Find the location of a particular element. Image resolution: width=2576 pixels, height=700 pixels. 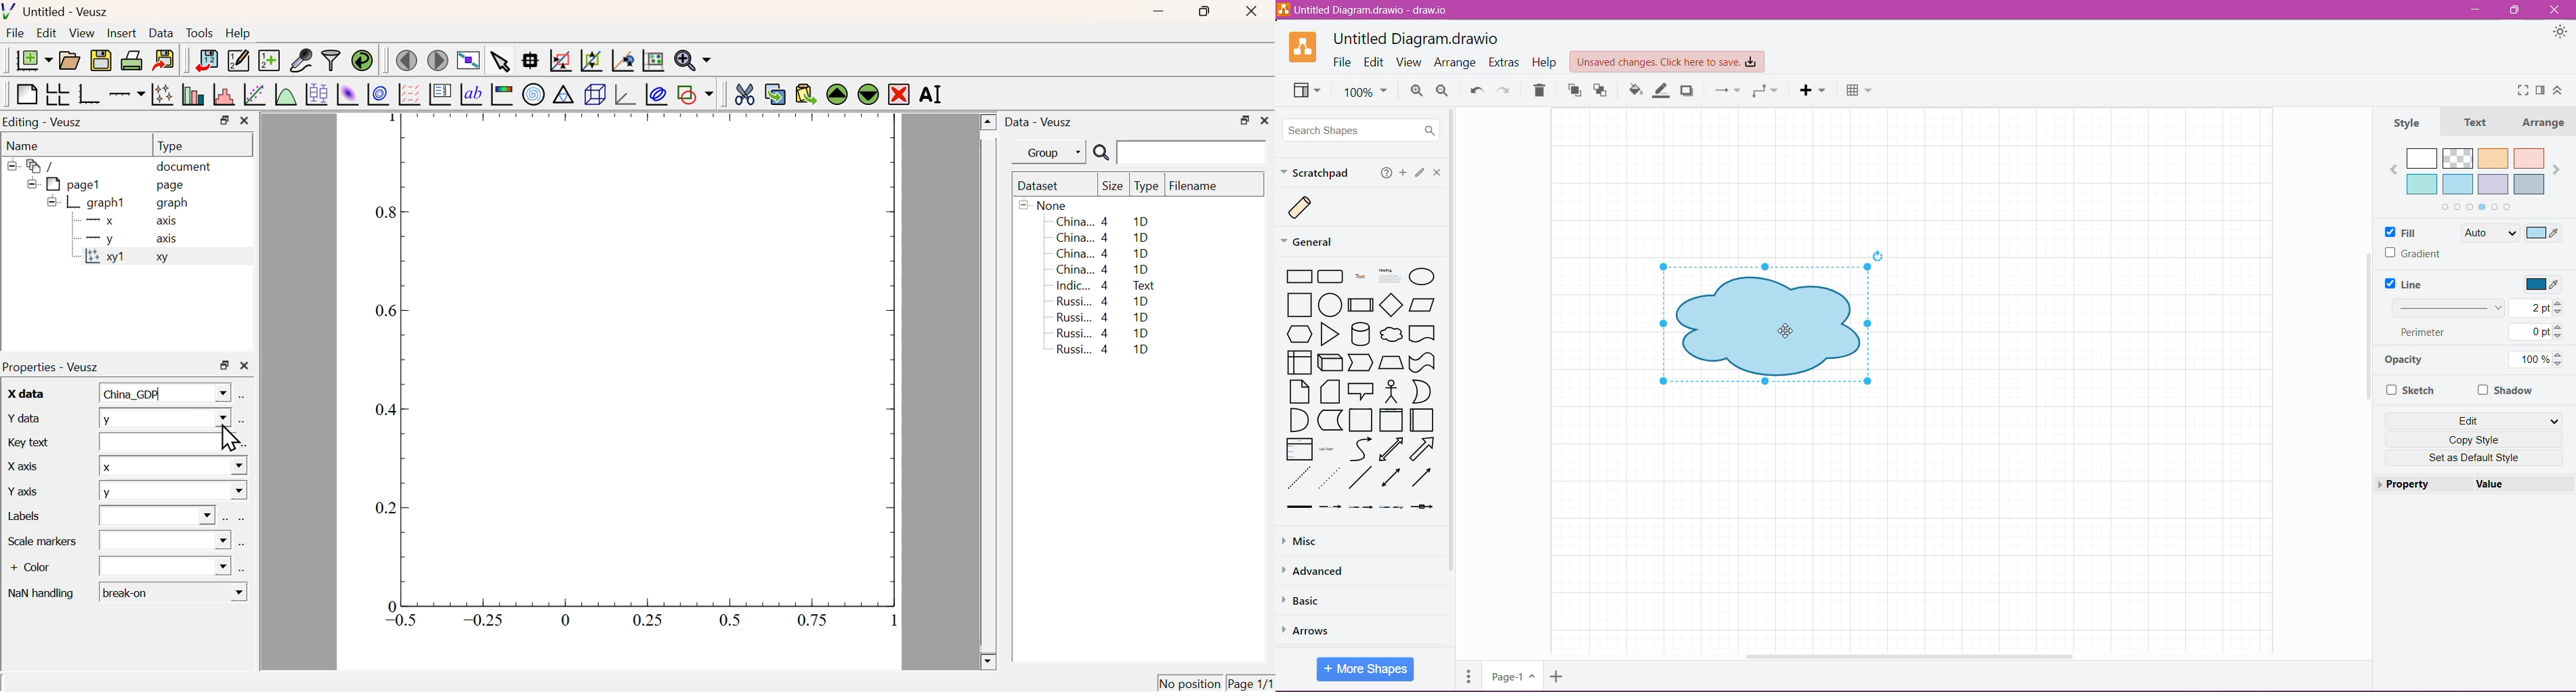

Vertical Scroll Bar is located at coordinates (2367, 332).